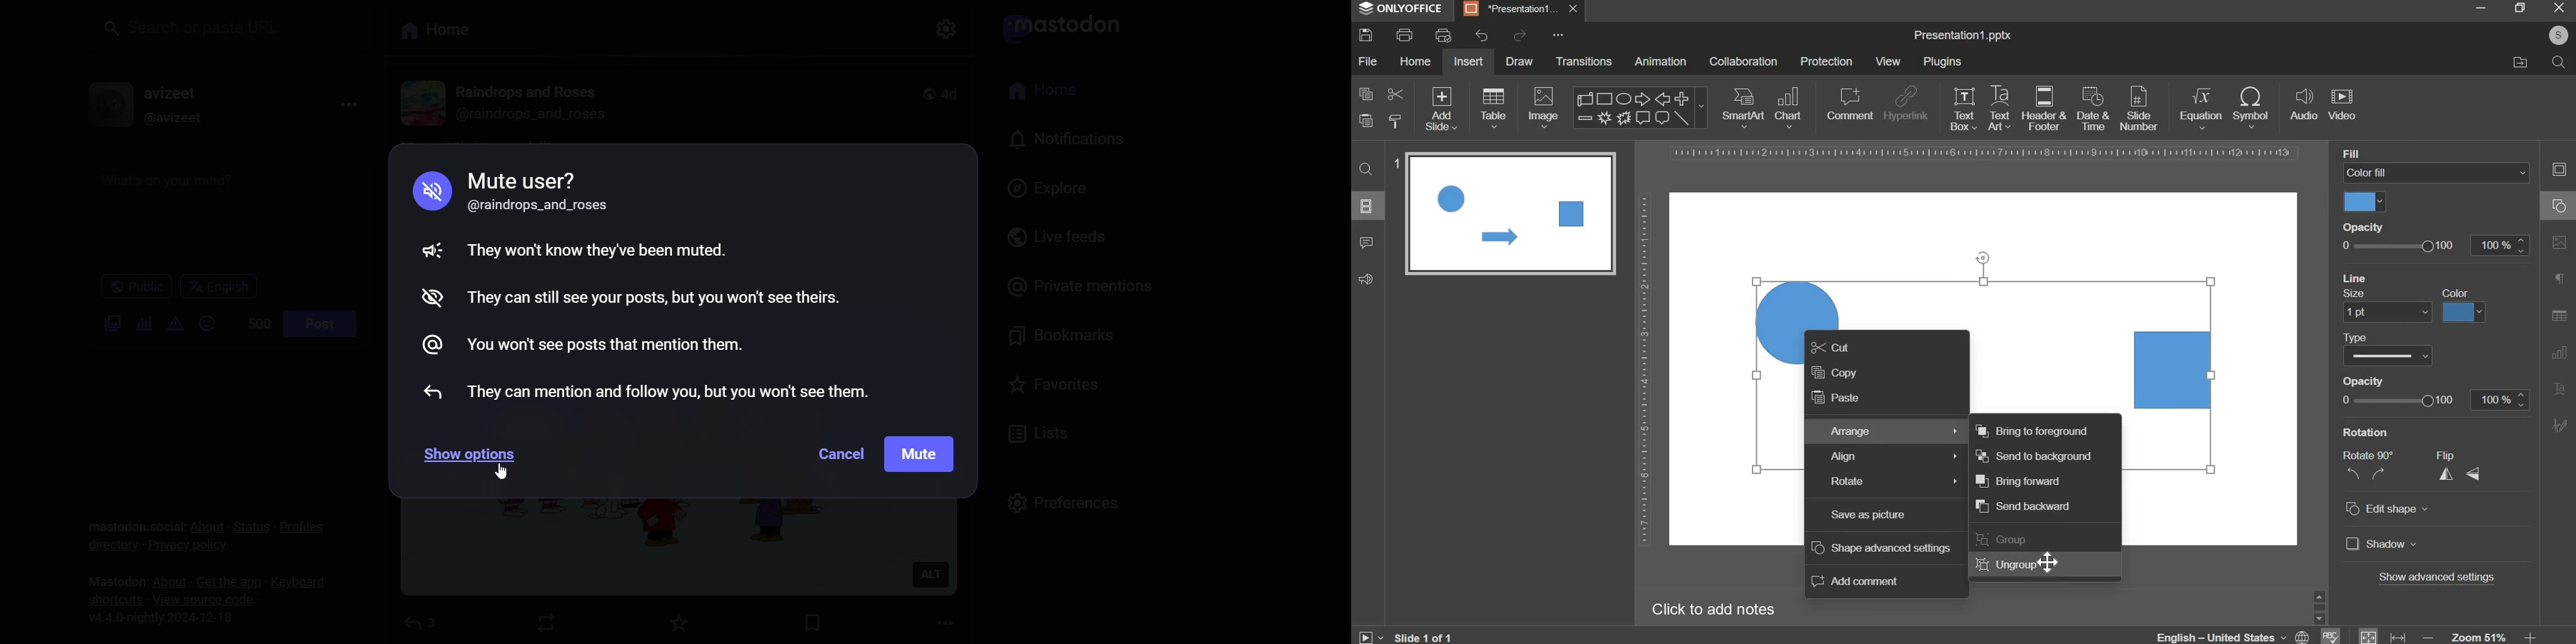 This screenshot has width=2576, height=644. I want to click on text box, so click(1964, 108).